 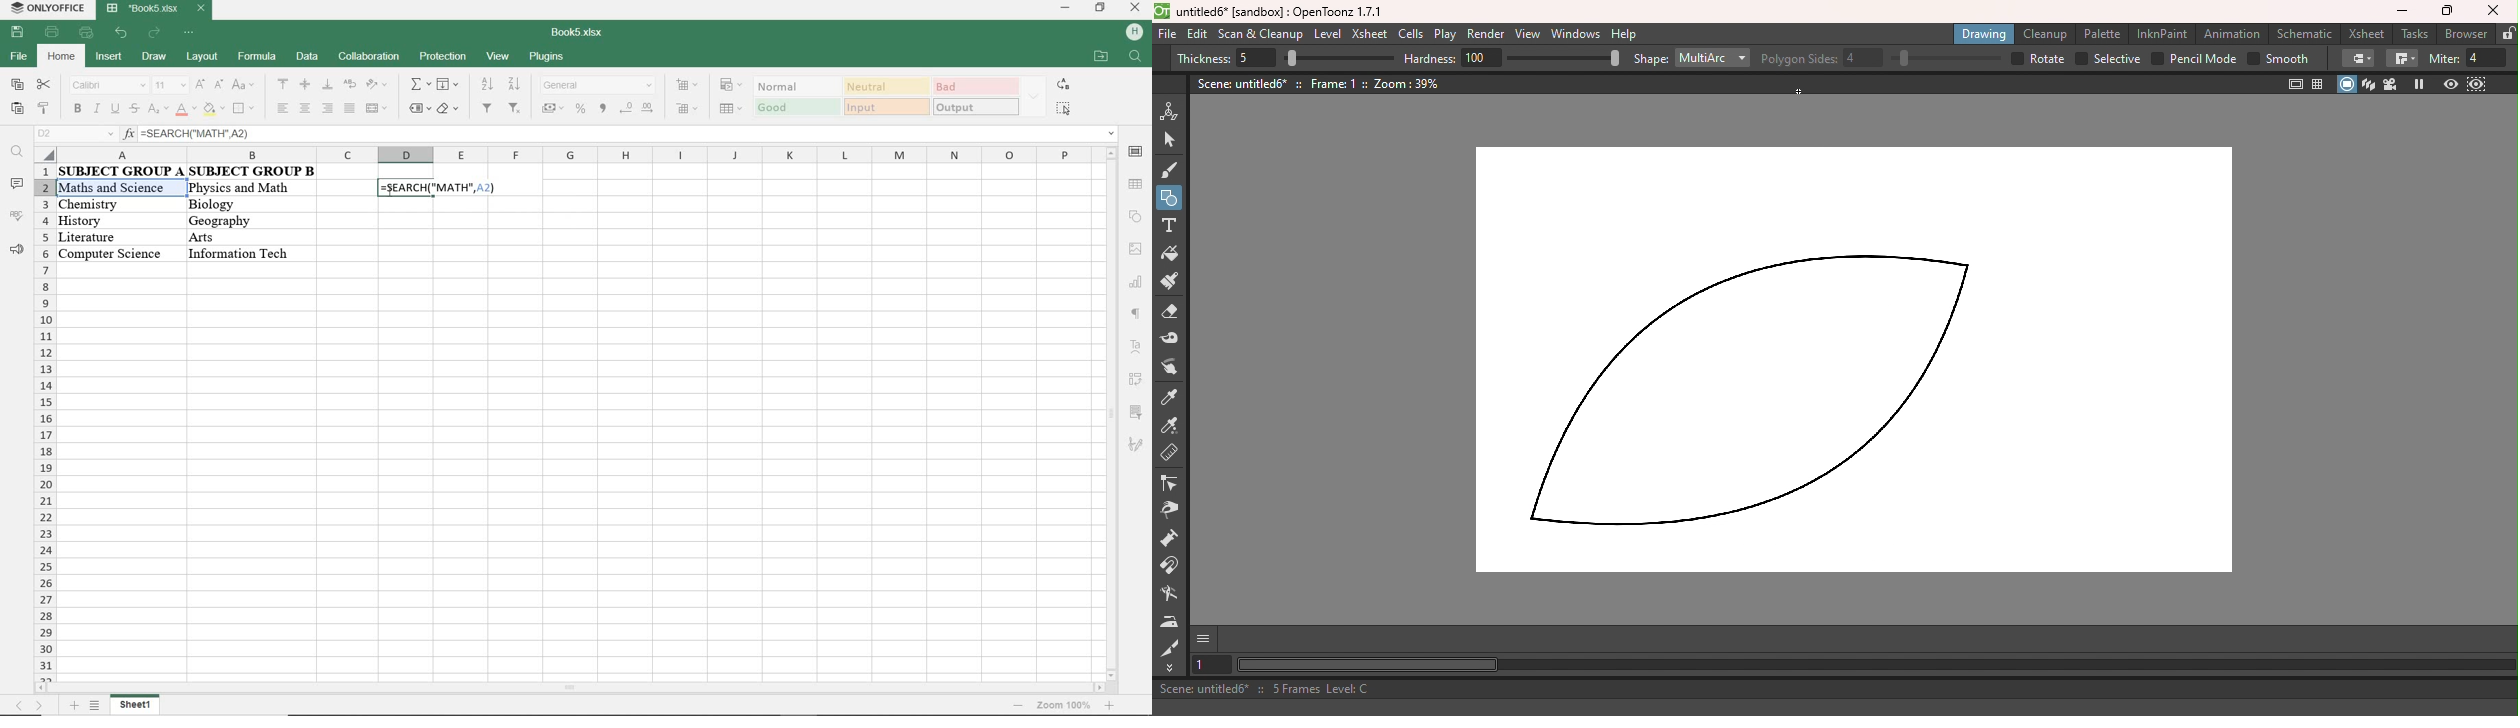 I want to click on sign, so click(x=1136, y=29).